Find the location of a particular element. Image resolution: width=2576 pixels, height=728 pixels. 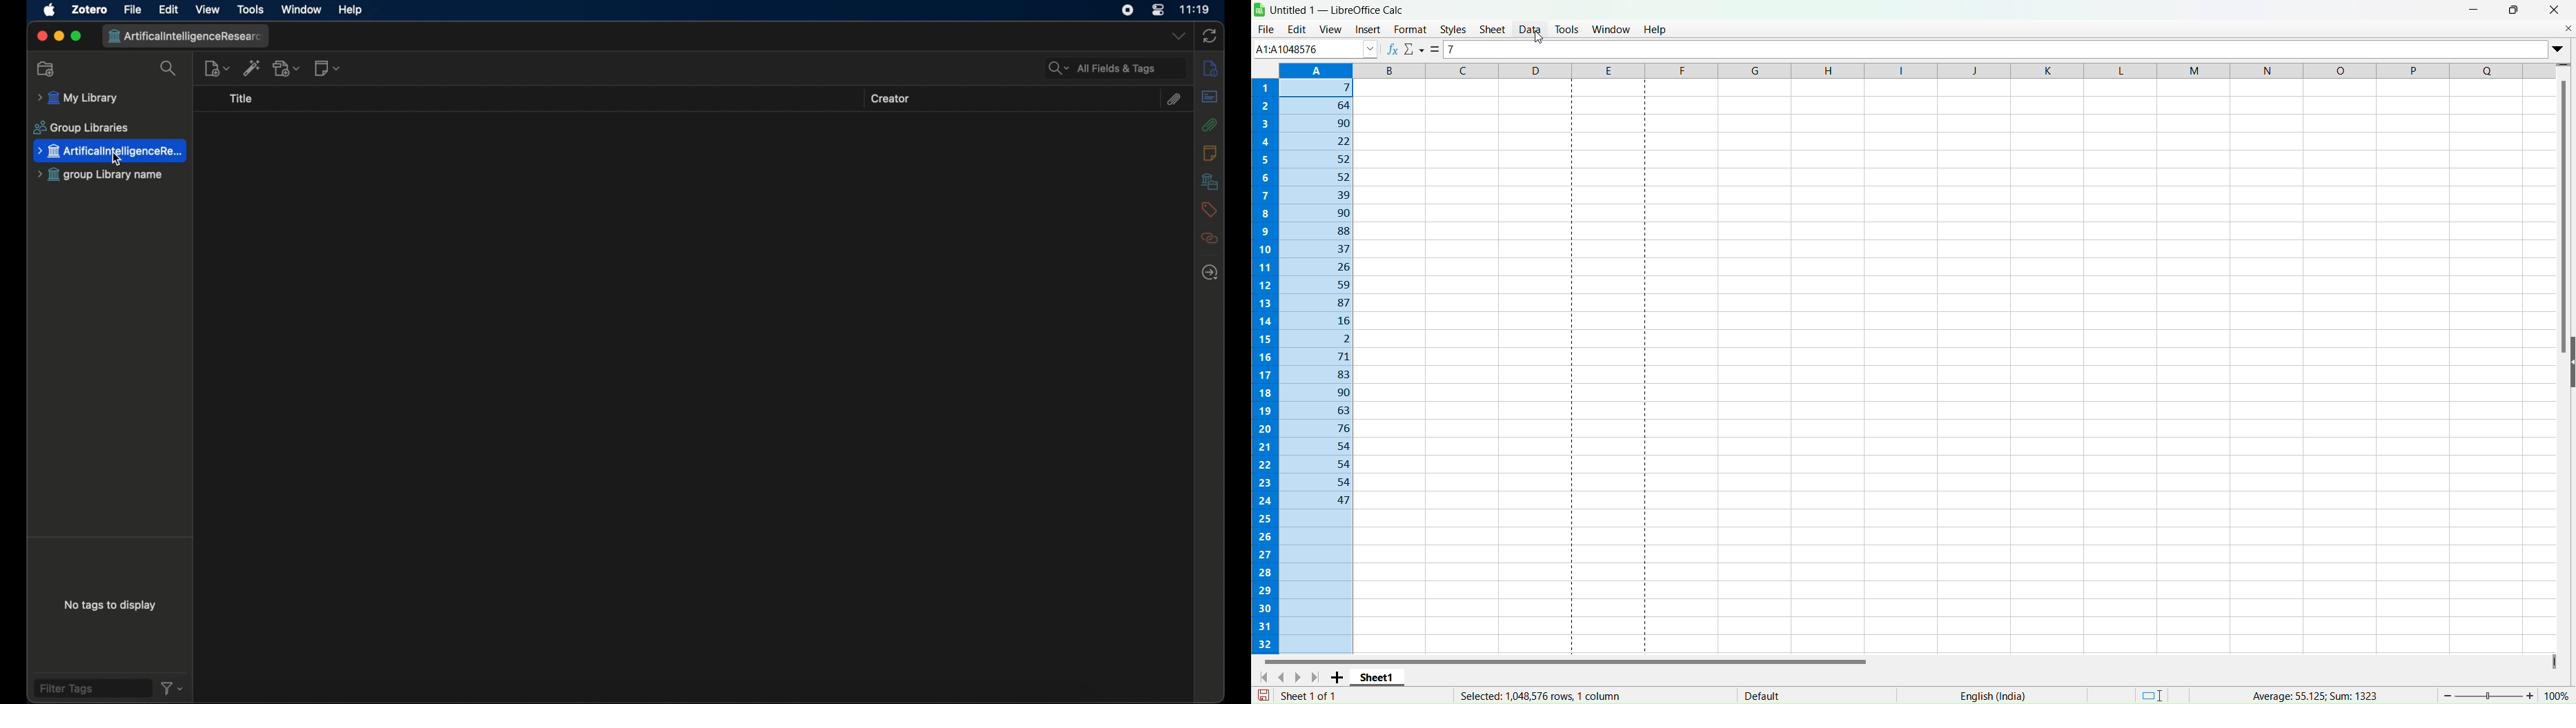

new collection is located at coordinates (47, 70).